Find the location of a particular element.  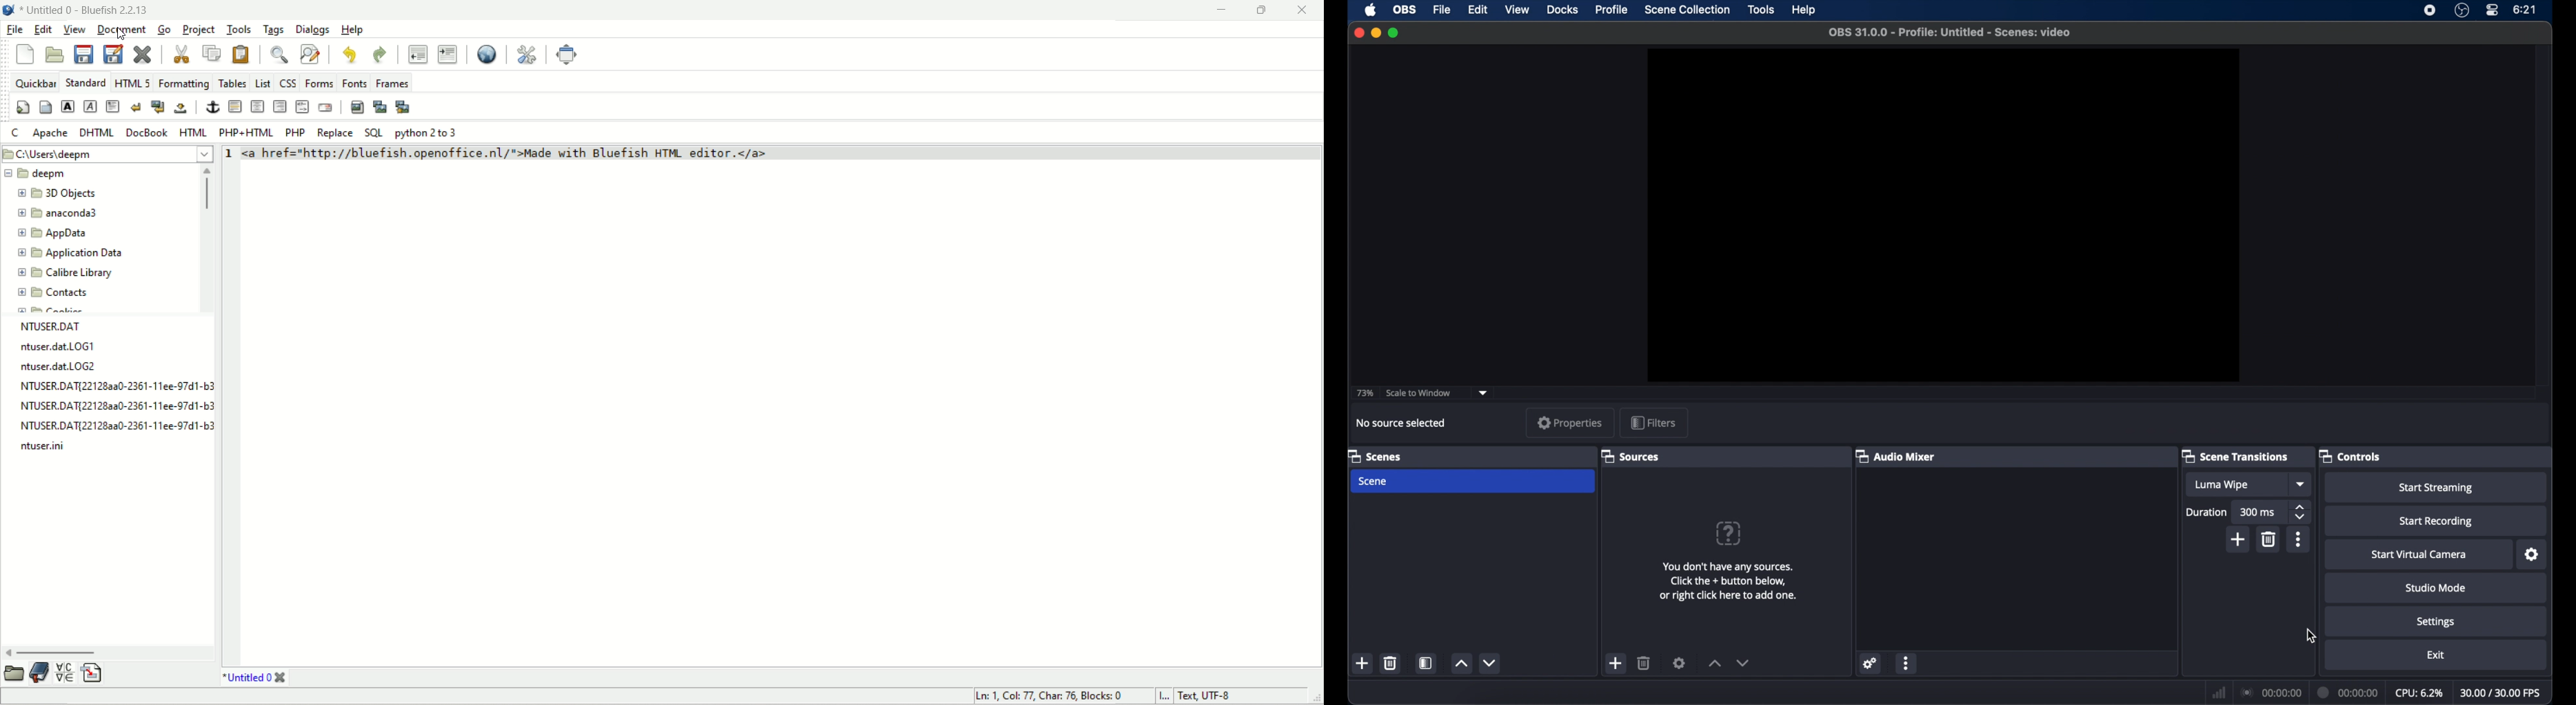

file name is located at coordinates (1950, 33).